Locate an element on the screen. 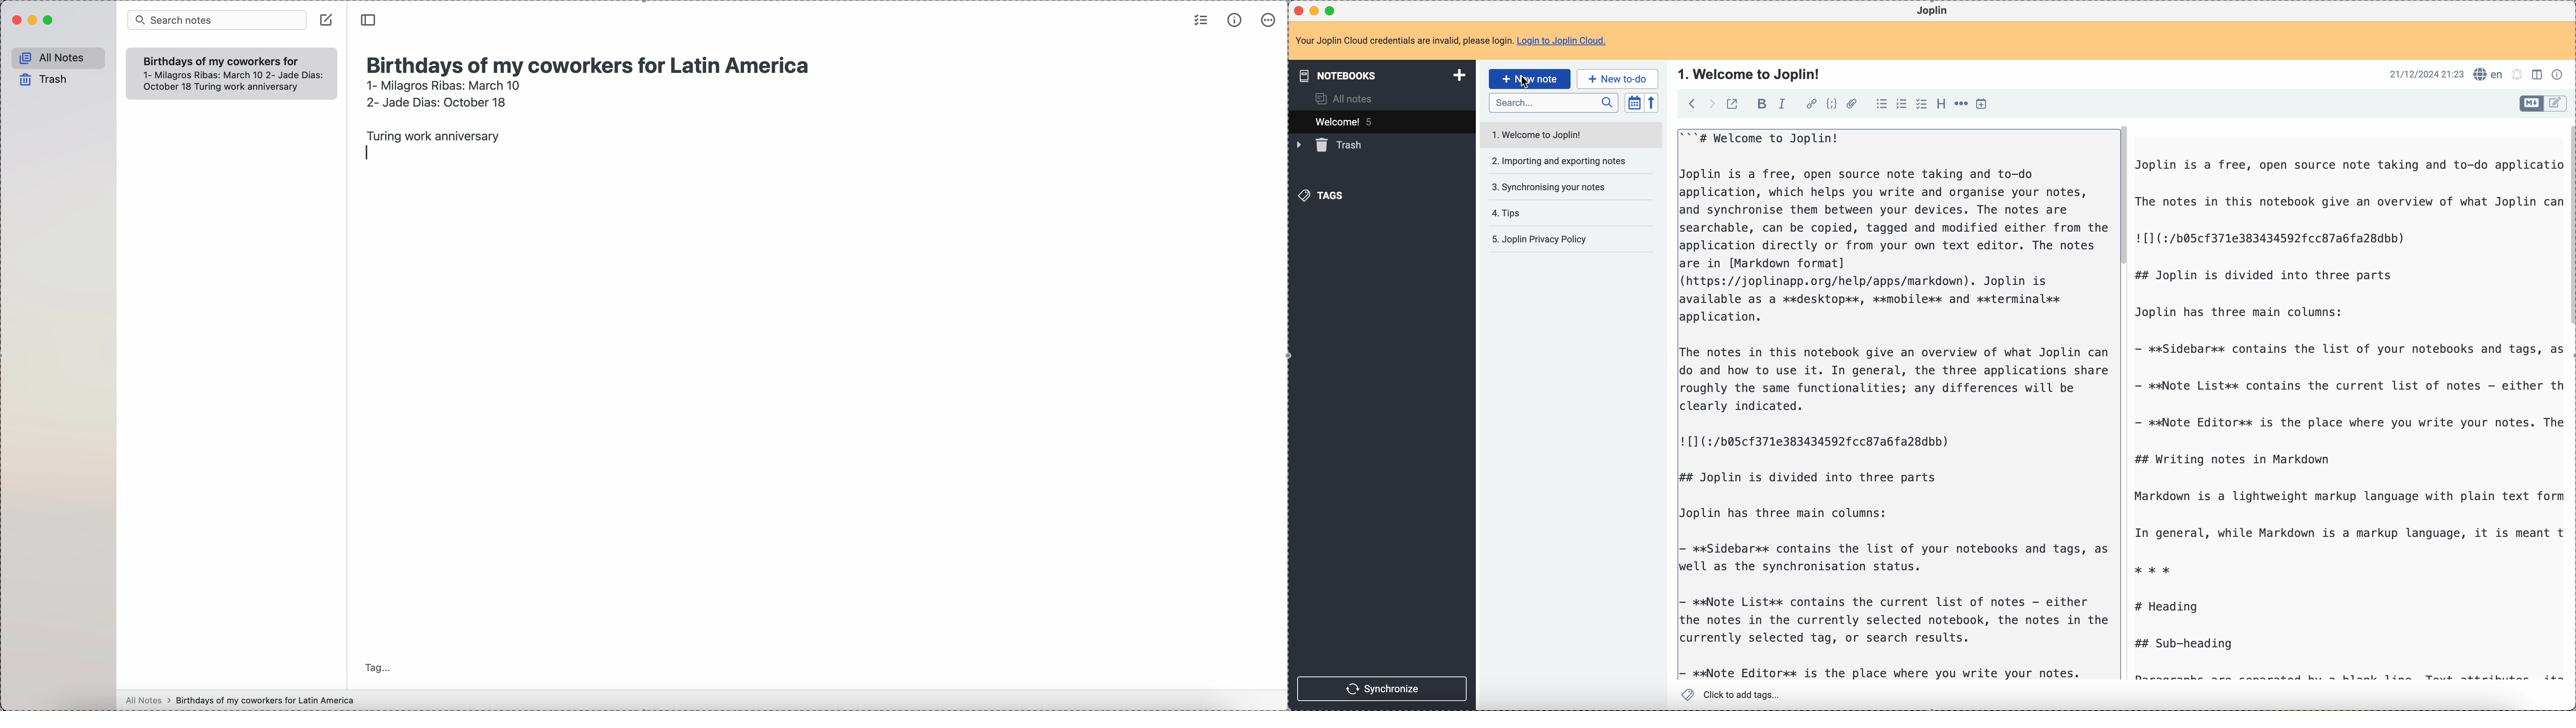 This screenshot has height=728, width=2576. notebooks is located at coordinates (1380, 75).